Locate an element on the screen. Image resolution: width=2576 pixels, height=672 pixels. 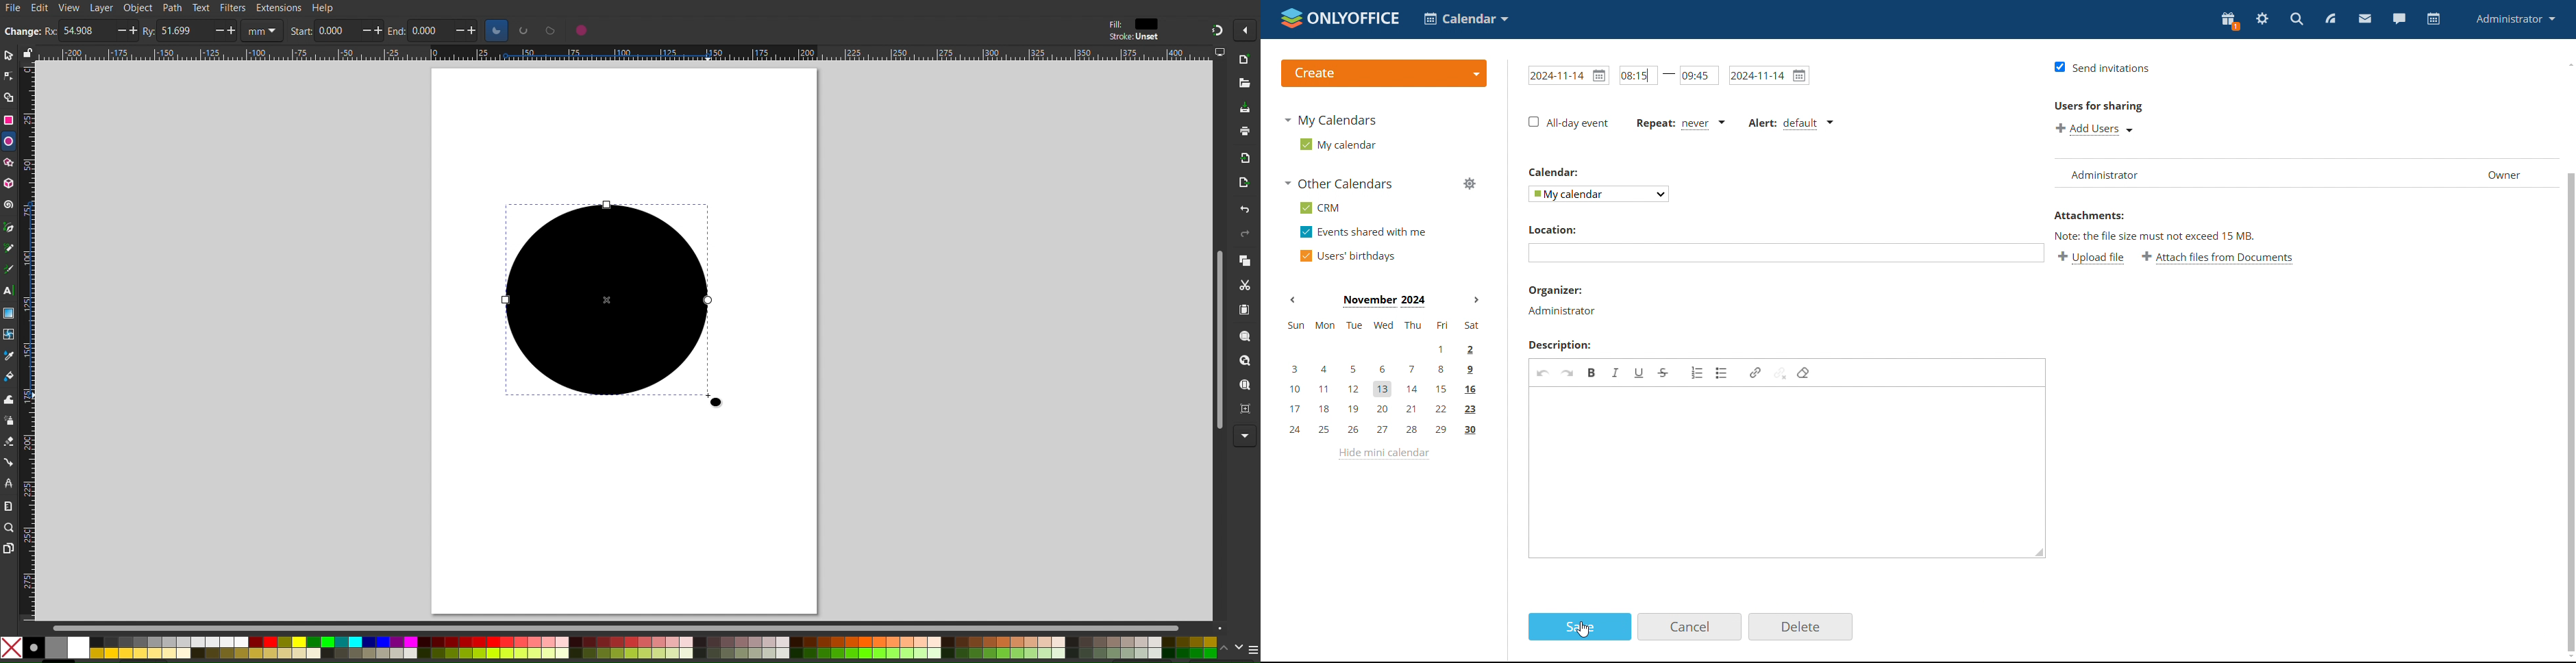
Vertical Ruler is located at coordinates (28, 341).